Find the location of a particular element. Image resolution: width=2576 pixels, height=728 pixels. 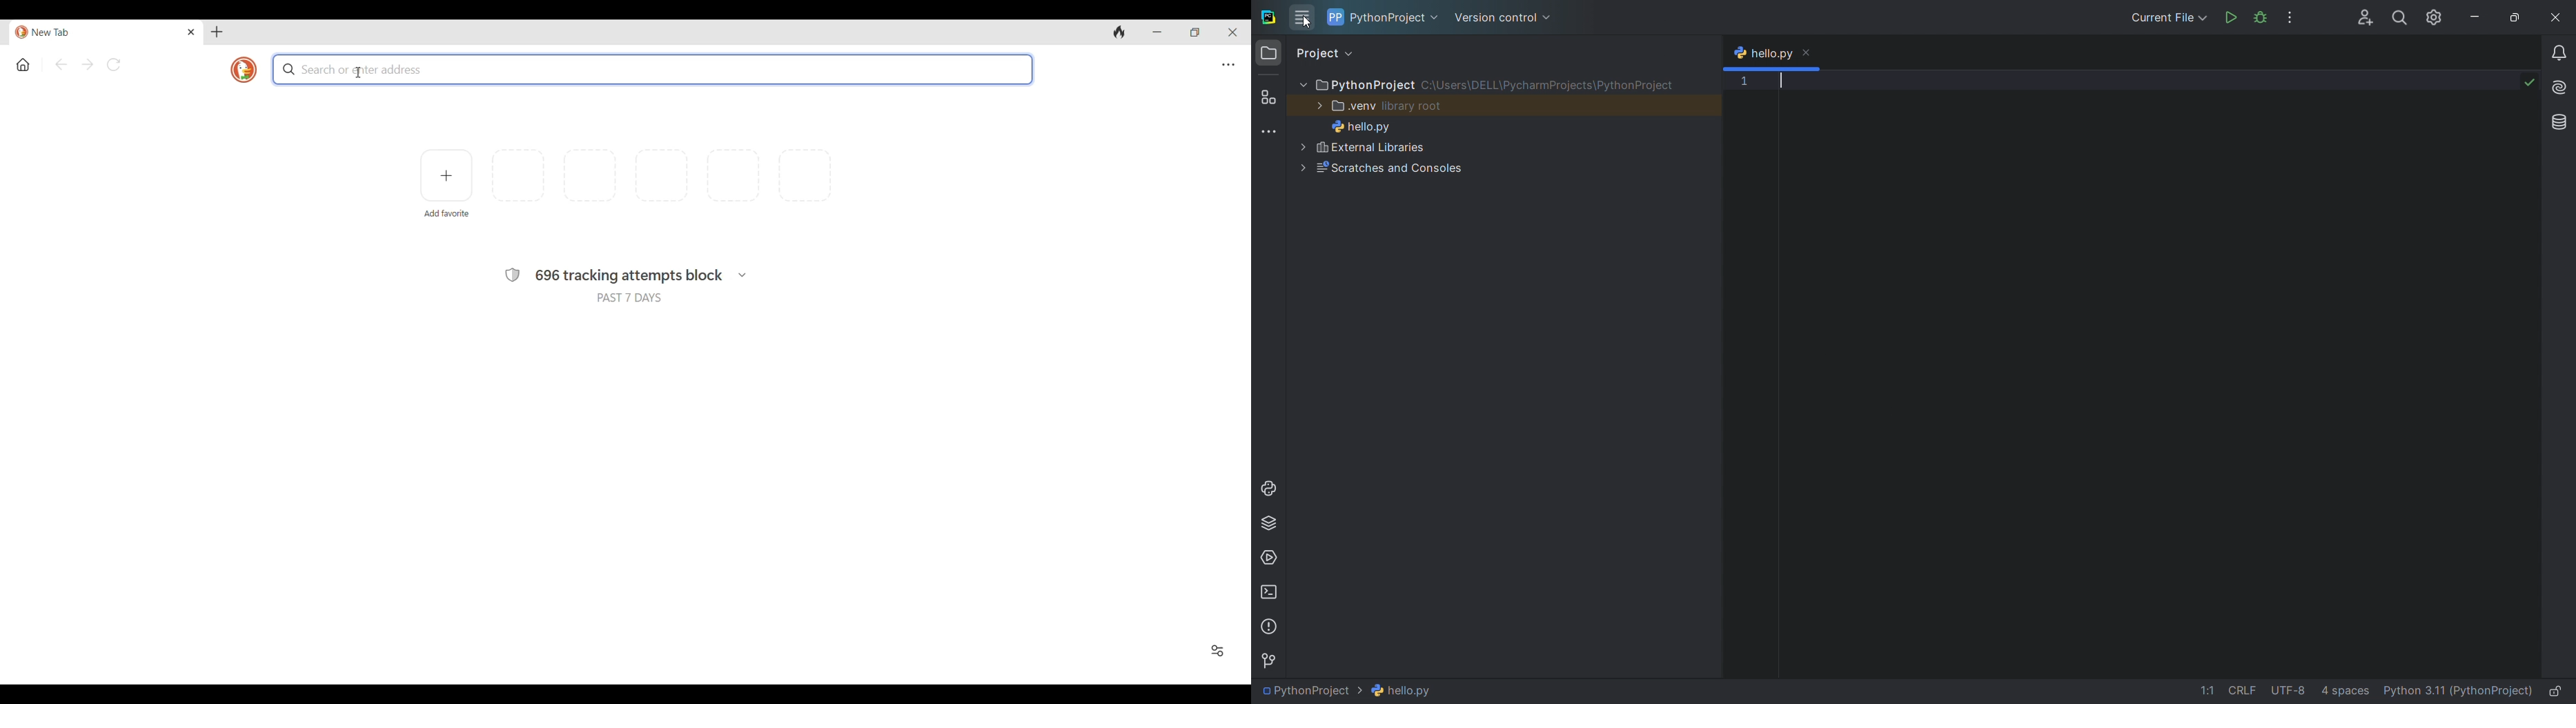

python package is located at coordinates (1268, 526).